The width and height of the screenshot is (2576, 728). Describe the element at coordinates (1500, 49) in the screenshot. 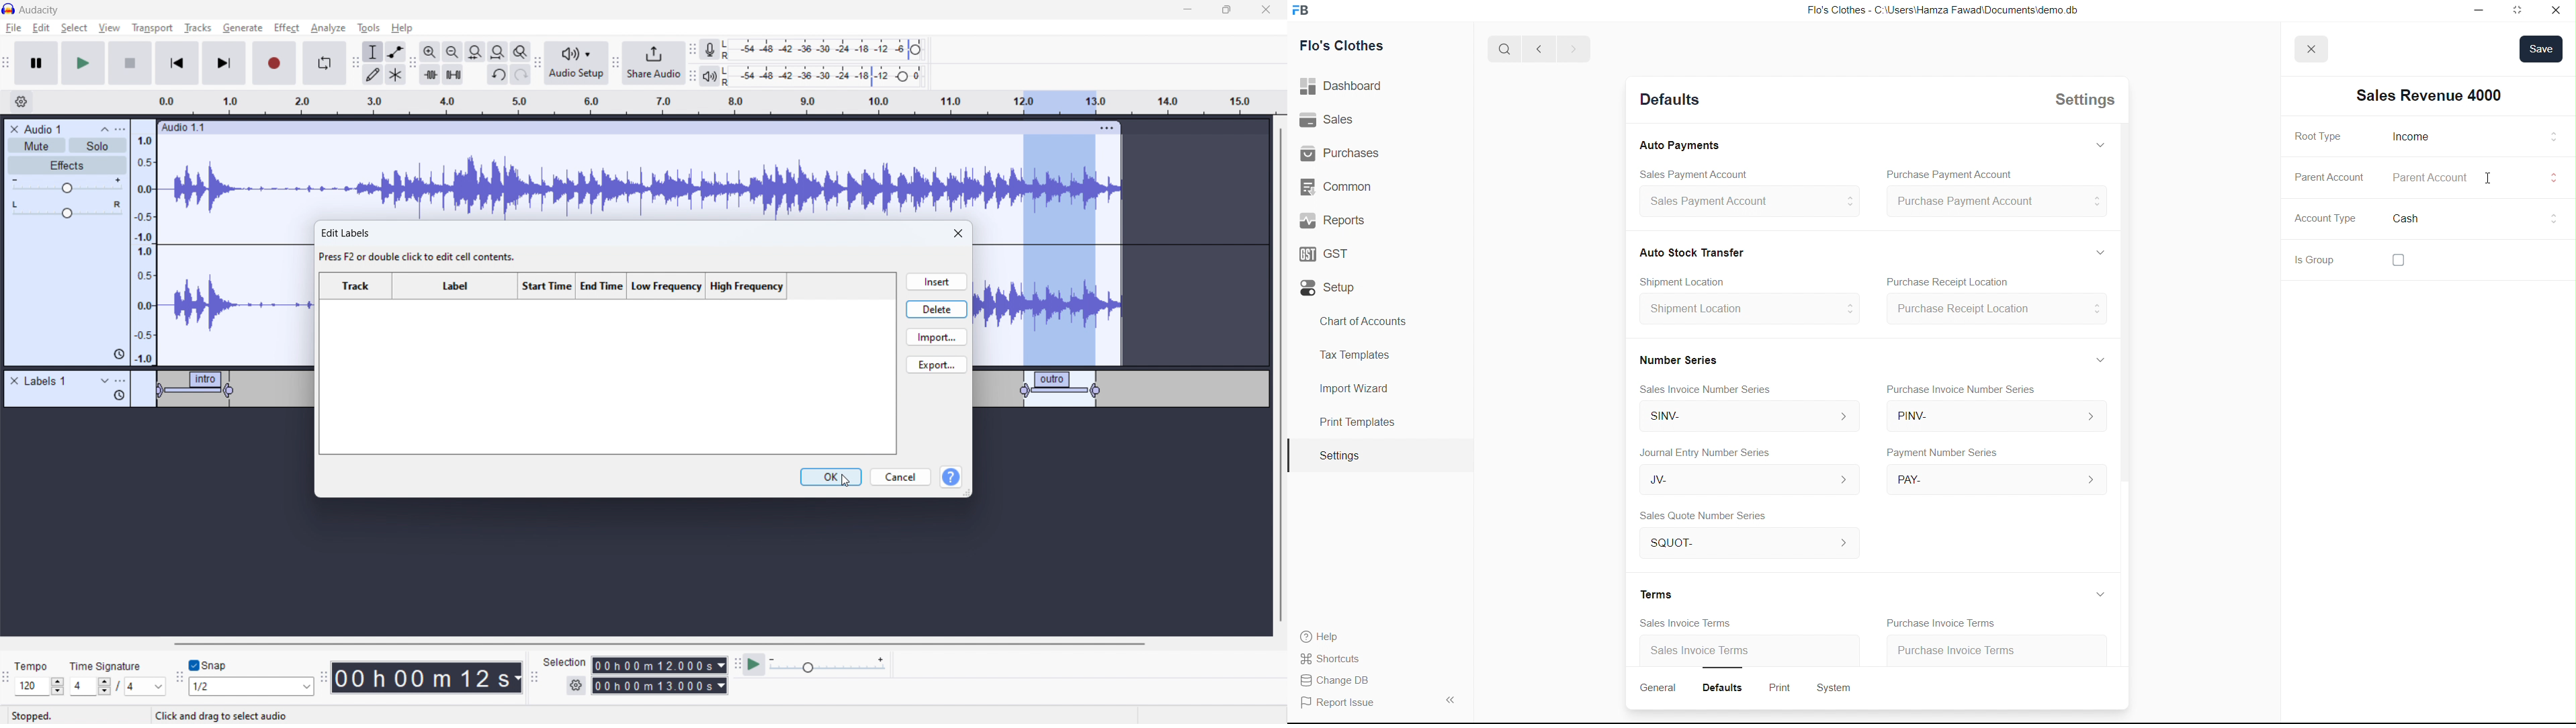

I see `Search` at that location.